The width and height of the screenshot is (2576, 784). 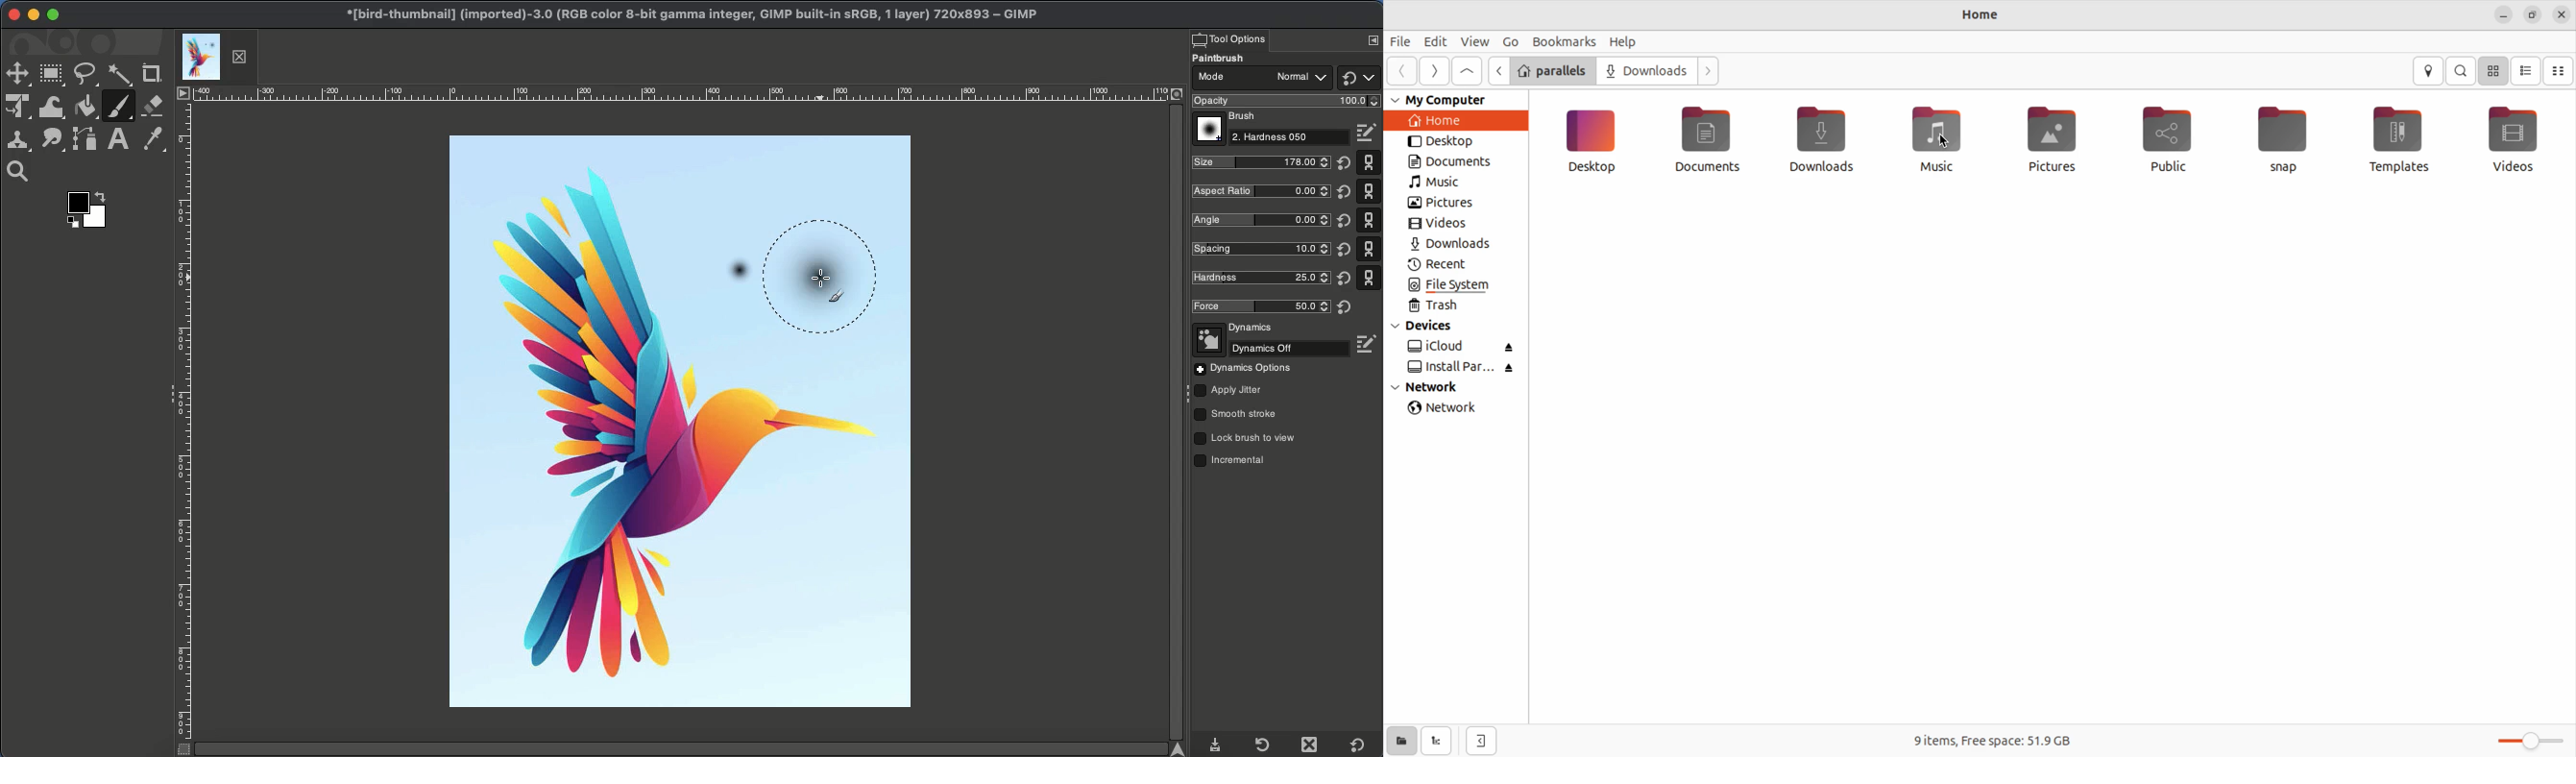 I want to click on icon view, so click(x=2495, y=71).